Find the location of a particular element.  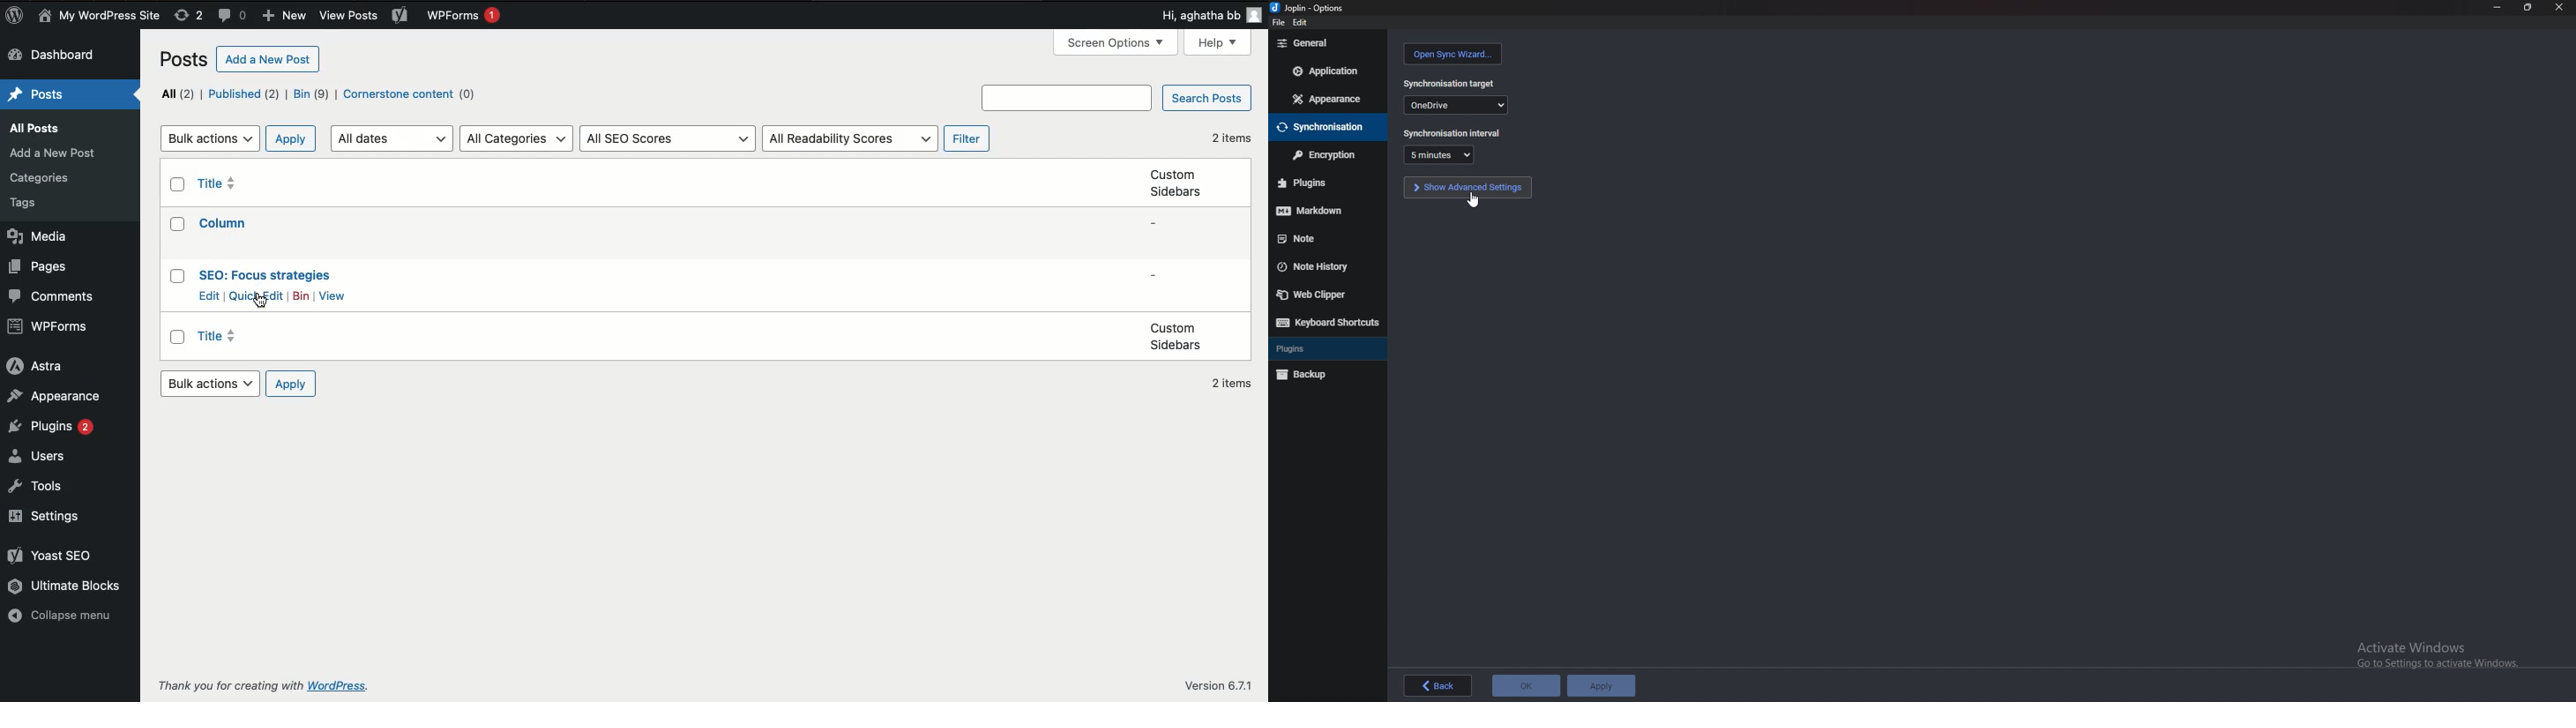

All readability scores is located at coordinates (849, 139).